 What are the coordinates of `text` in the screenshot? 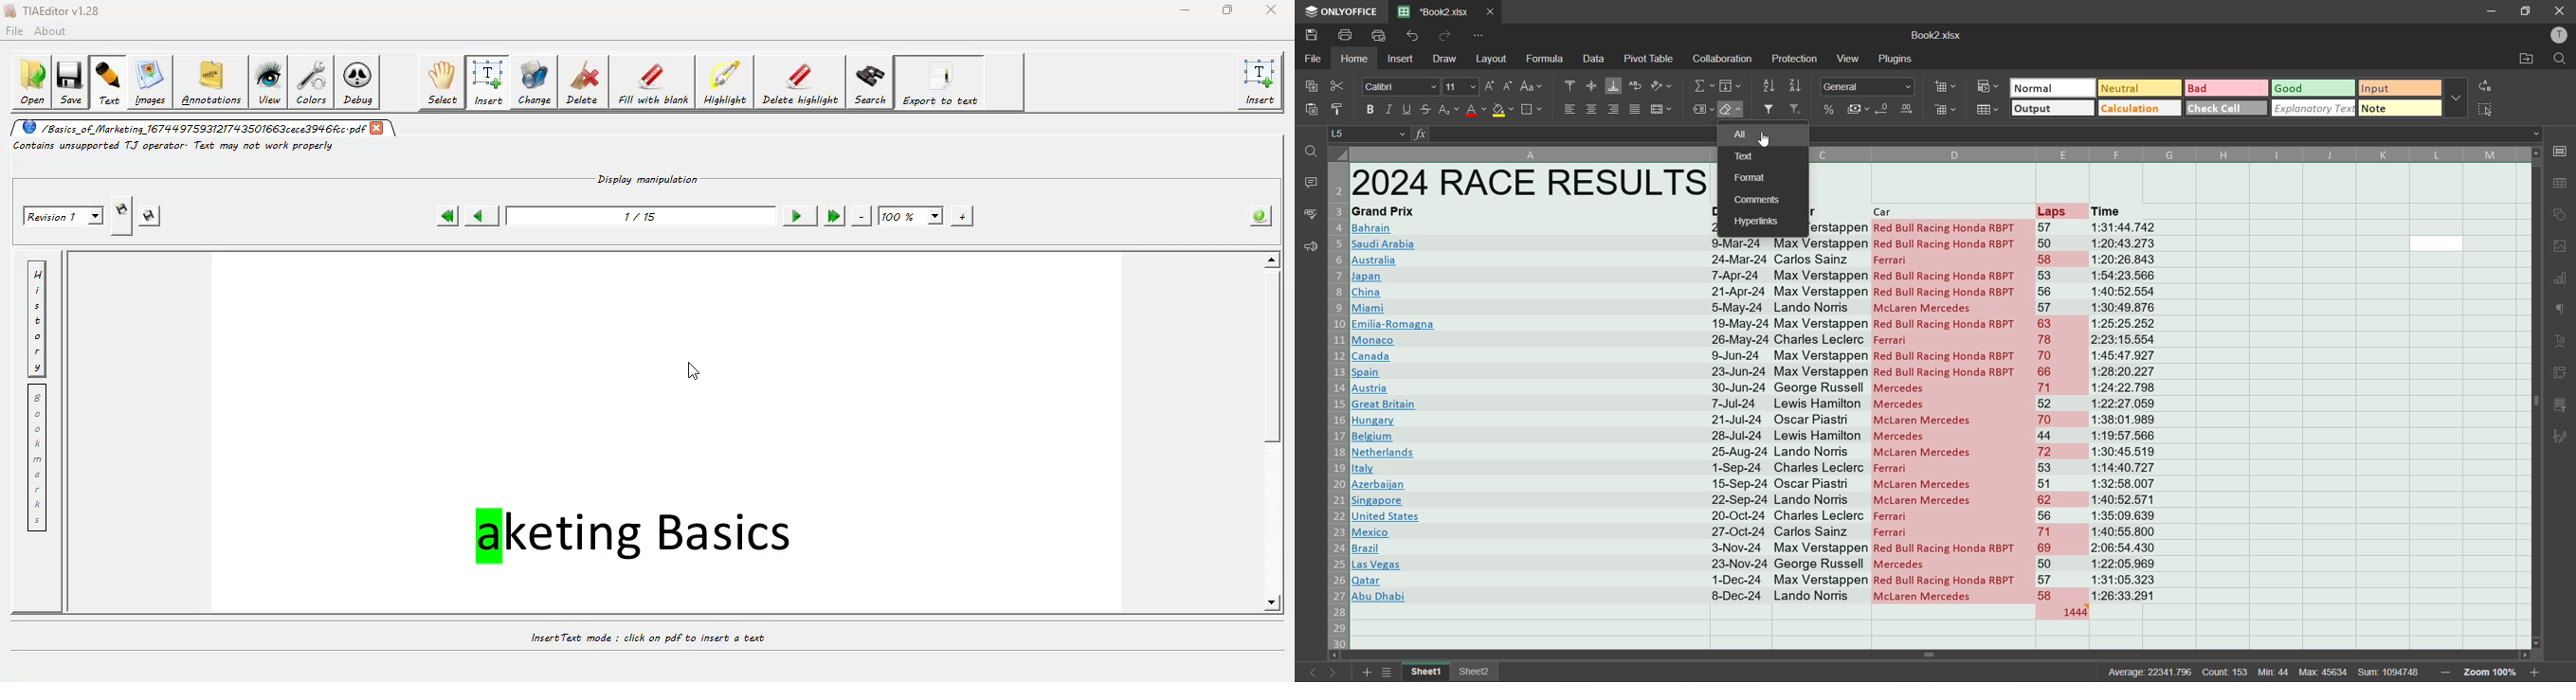 It's located at (1743, 155).